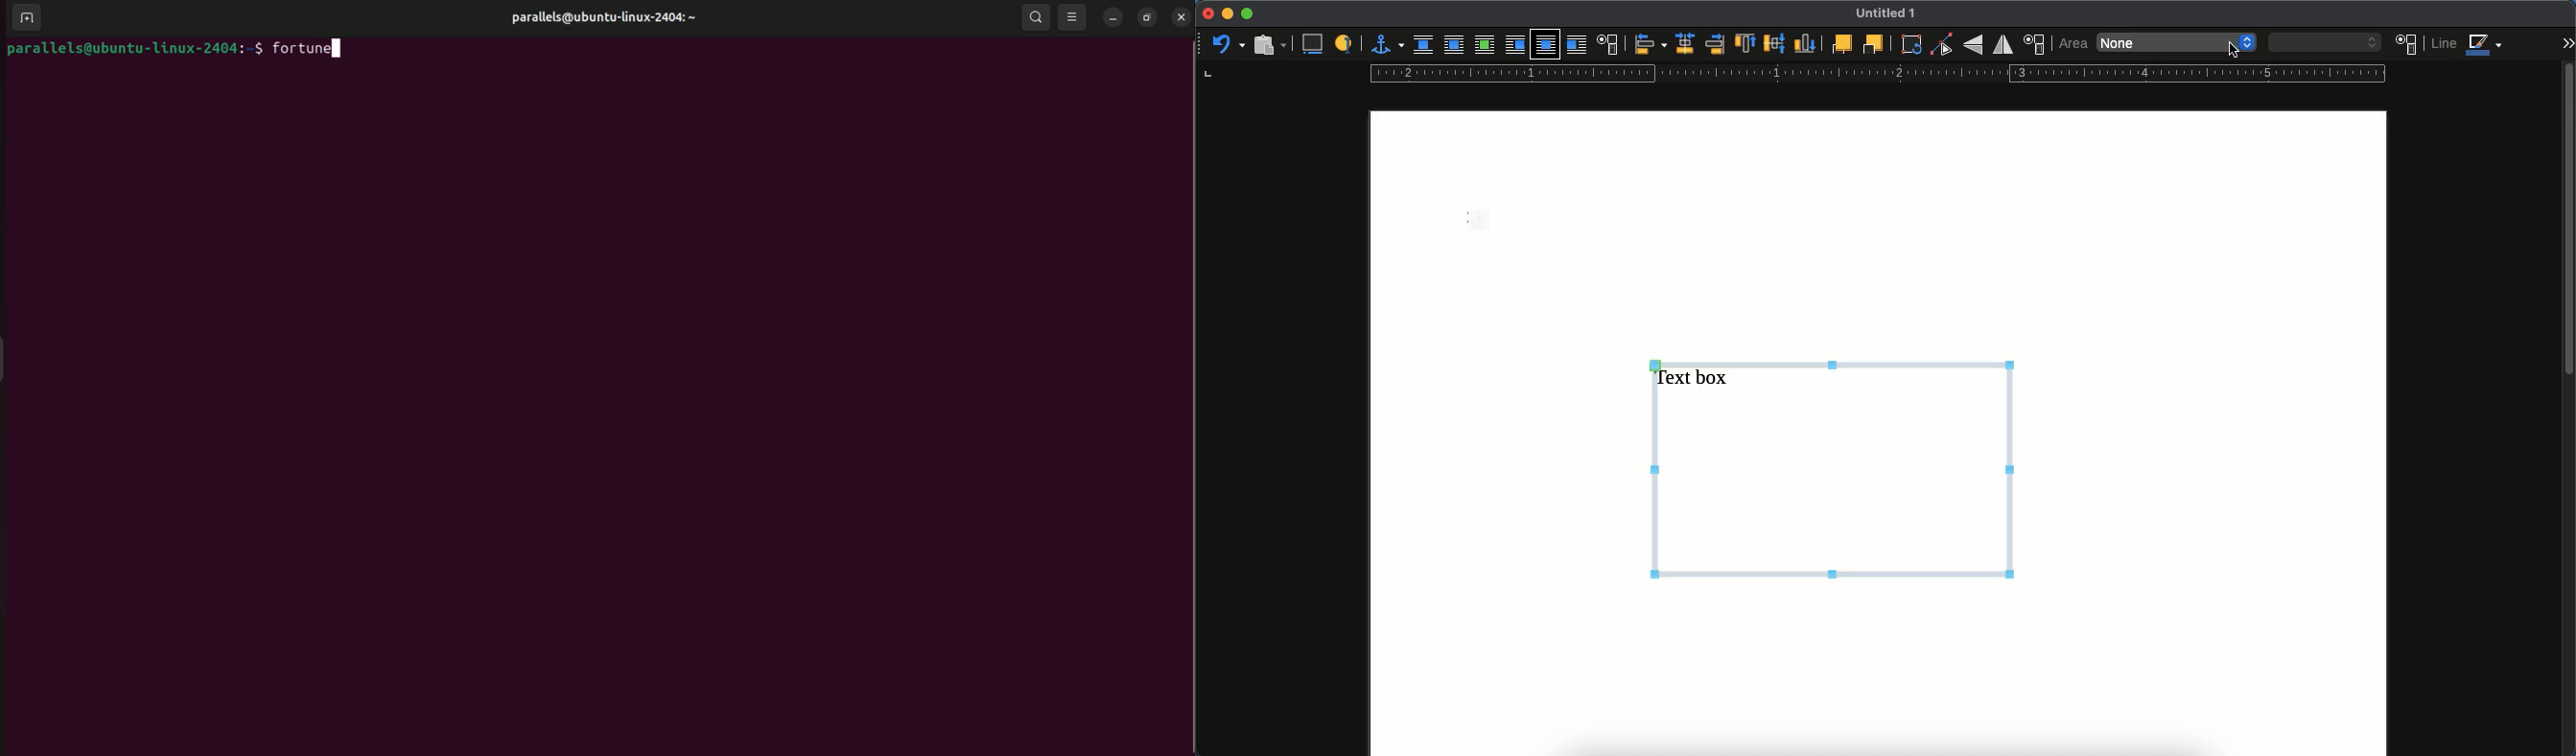  I want to click on right, so click(1714, 45).